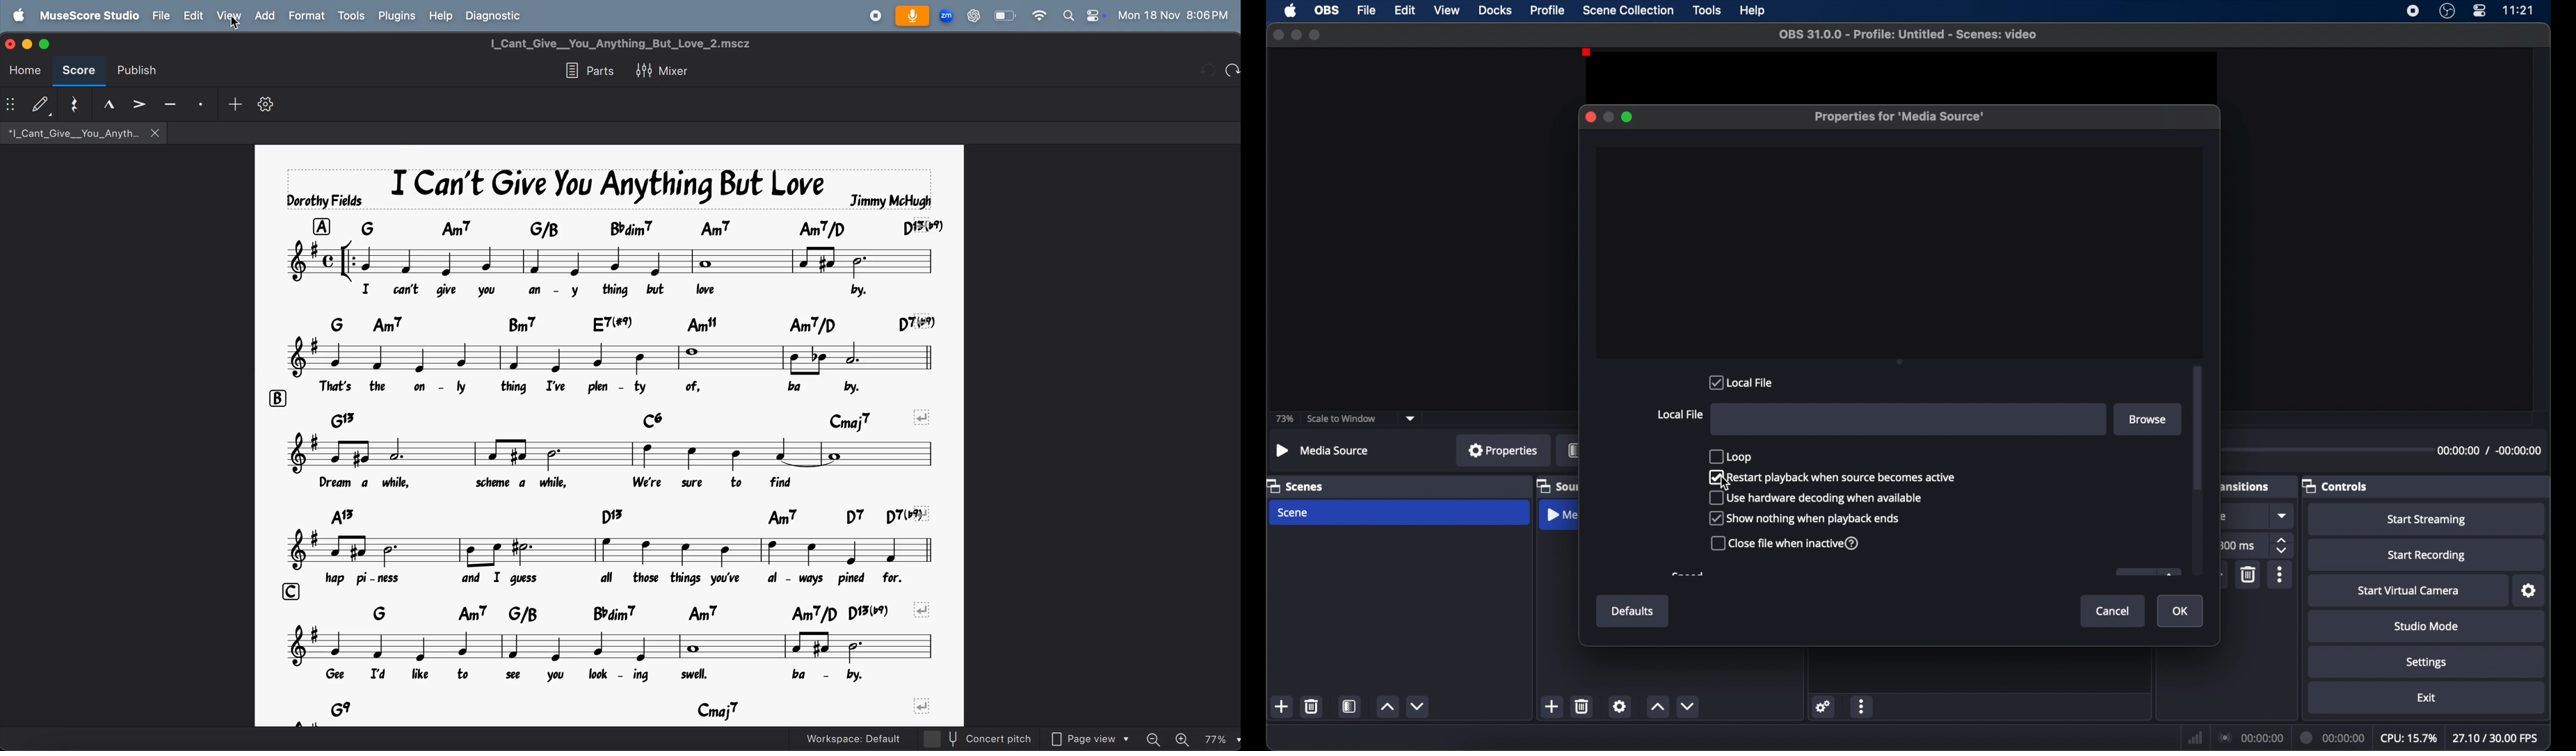  I want to click on properties, so click(1504, 451).